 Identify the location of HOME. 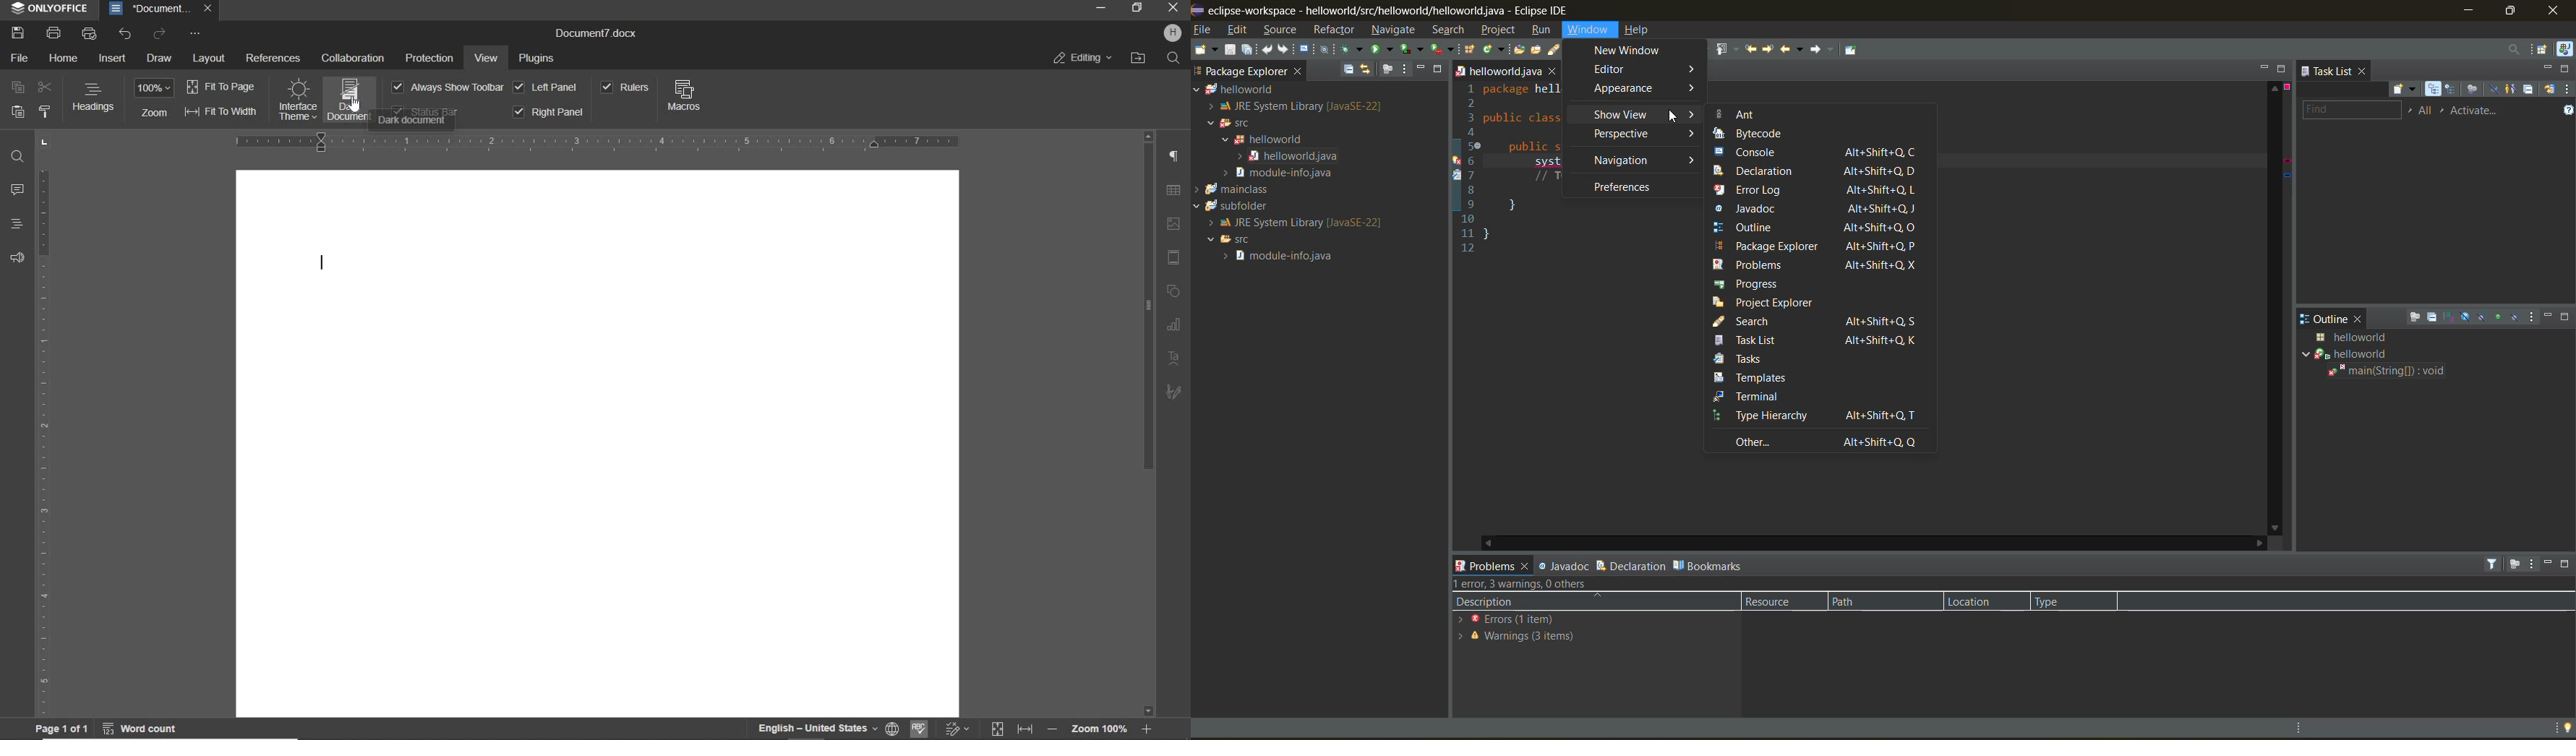
(65, 57).